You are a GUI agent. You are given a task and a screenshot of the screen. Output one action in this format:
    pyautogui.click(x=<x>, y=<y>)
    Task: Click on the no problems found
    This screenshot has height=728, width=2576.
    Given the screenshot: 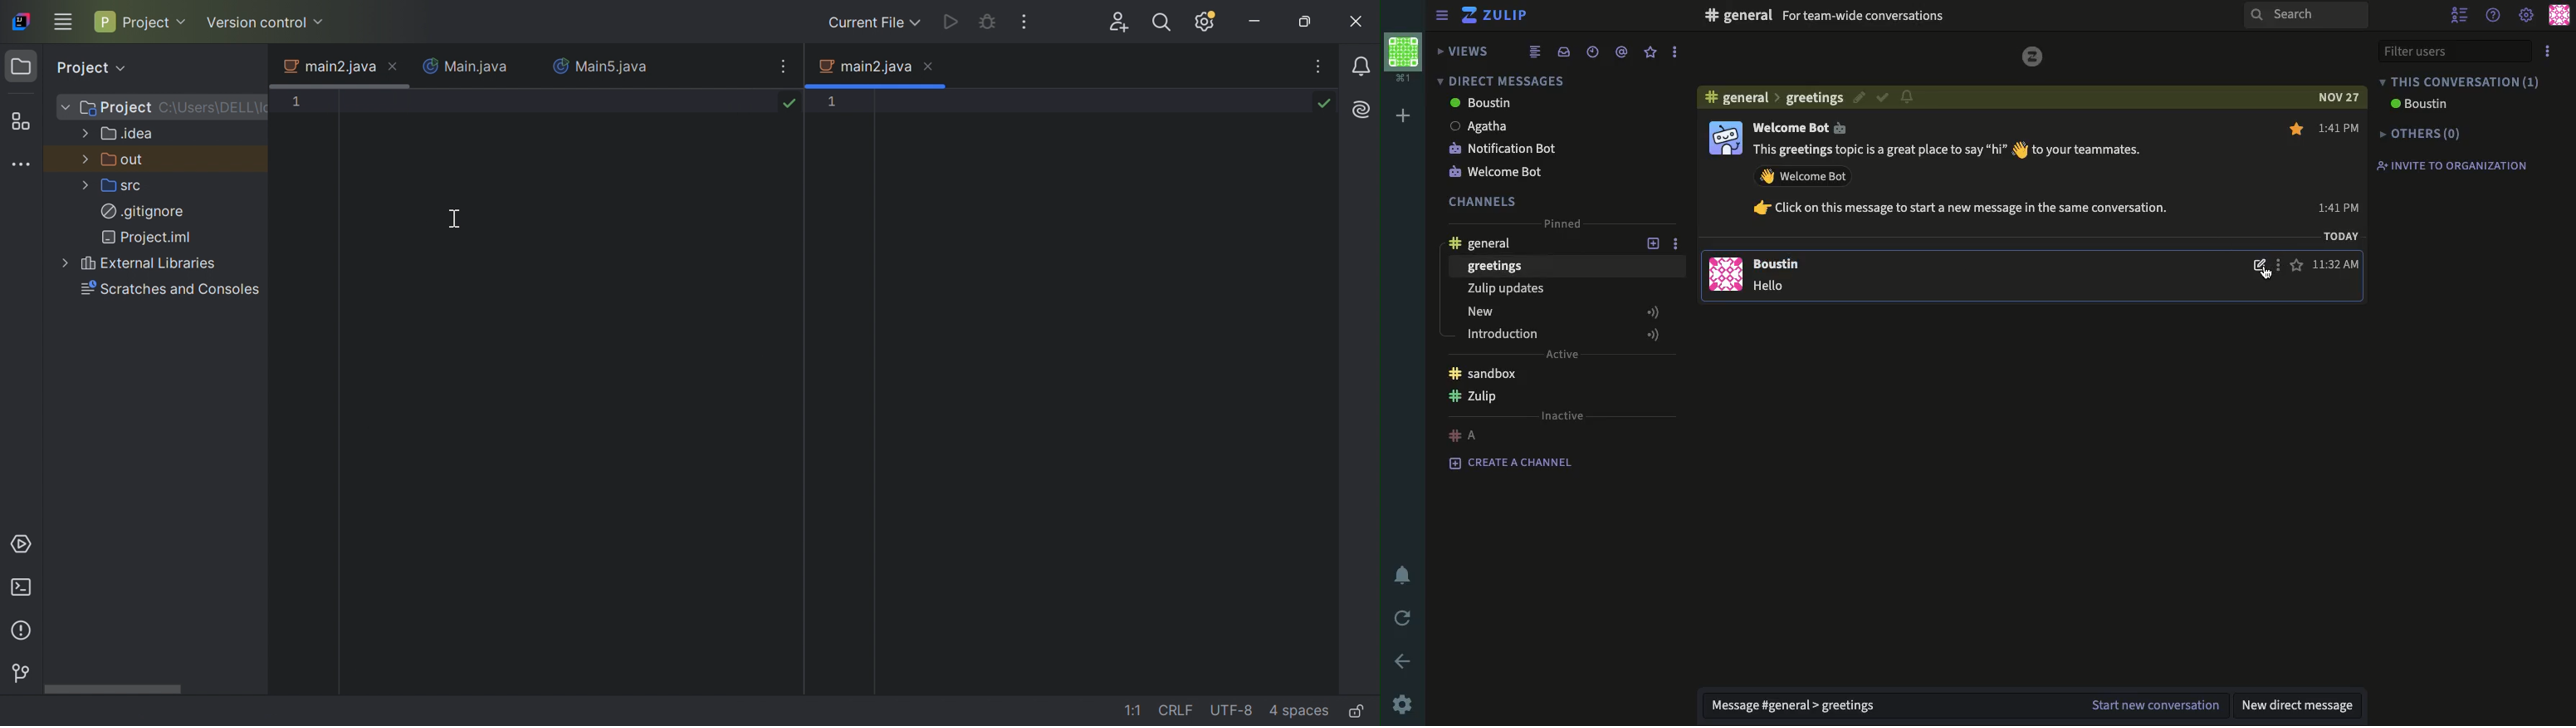 What is the action you would take?
    pyautogui.click(x=789, y=103)
    